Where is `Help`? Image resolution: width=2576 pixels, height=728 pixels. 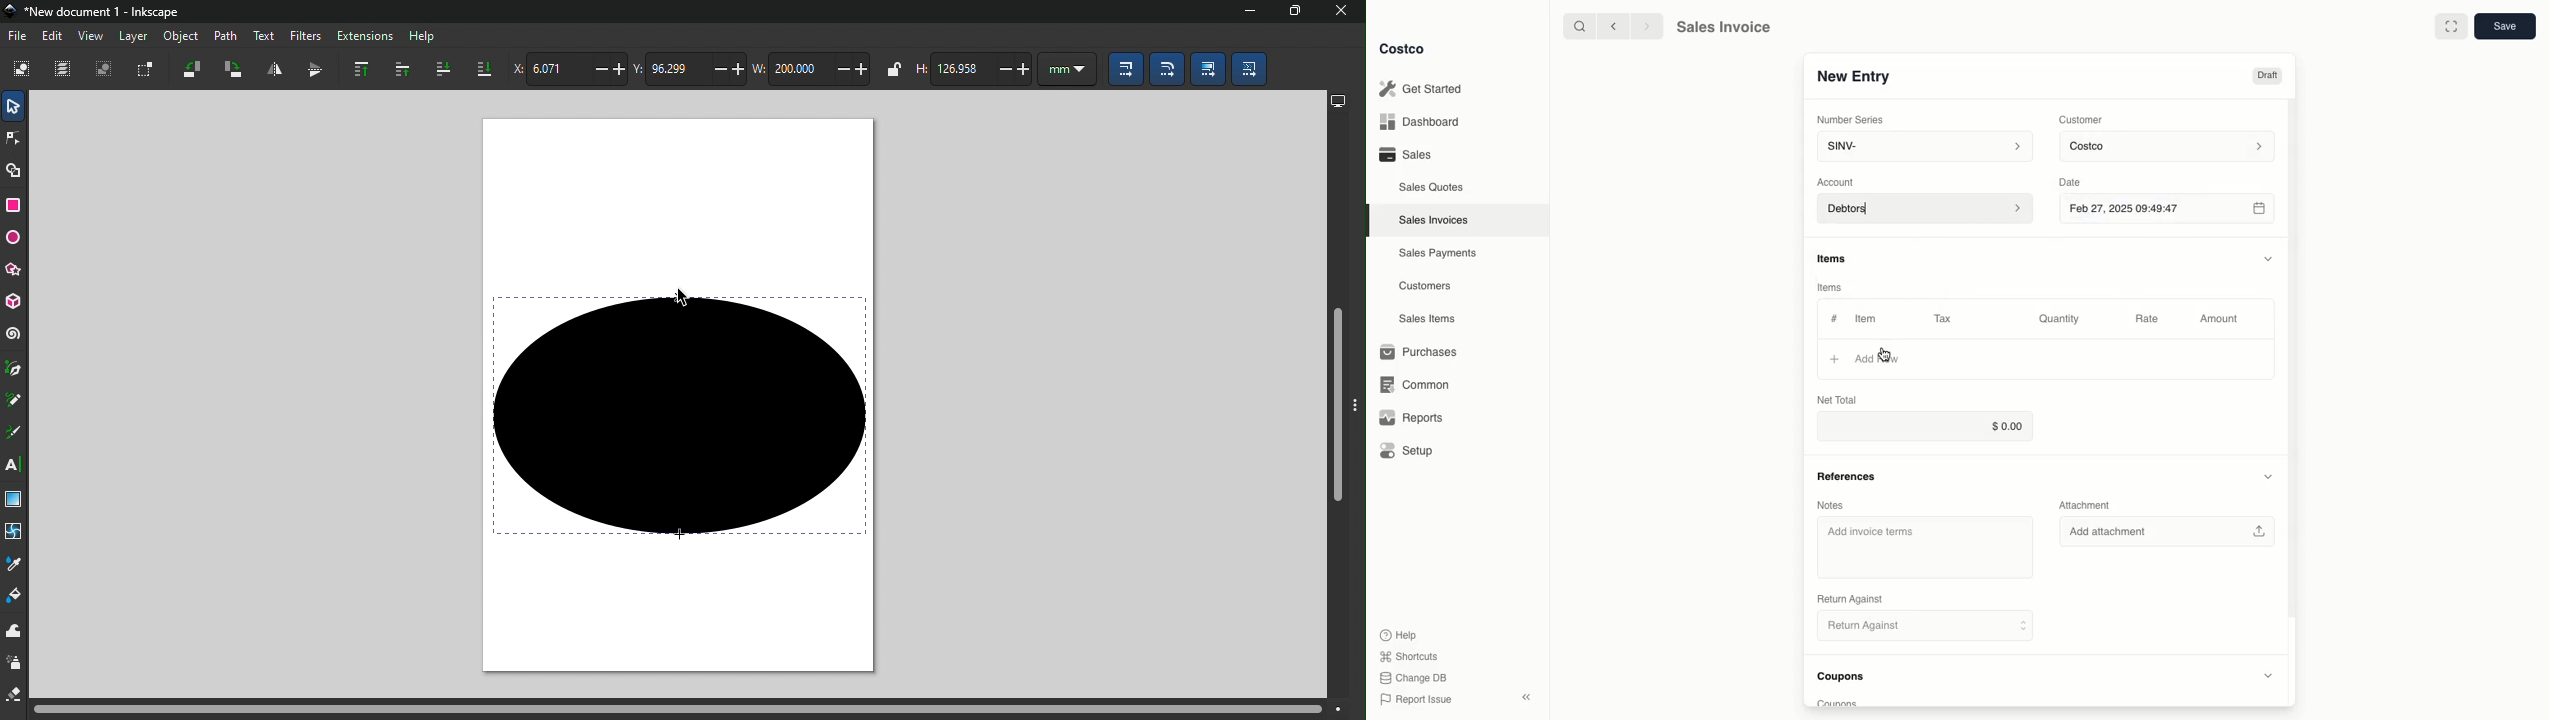 Help is located at coordinates (1400, 634).